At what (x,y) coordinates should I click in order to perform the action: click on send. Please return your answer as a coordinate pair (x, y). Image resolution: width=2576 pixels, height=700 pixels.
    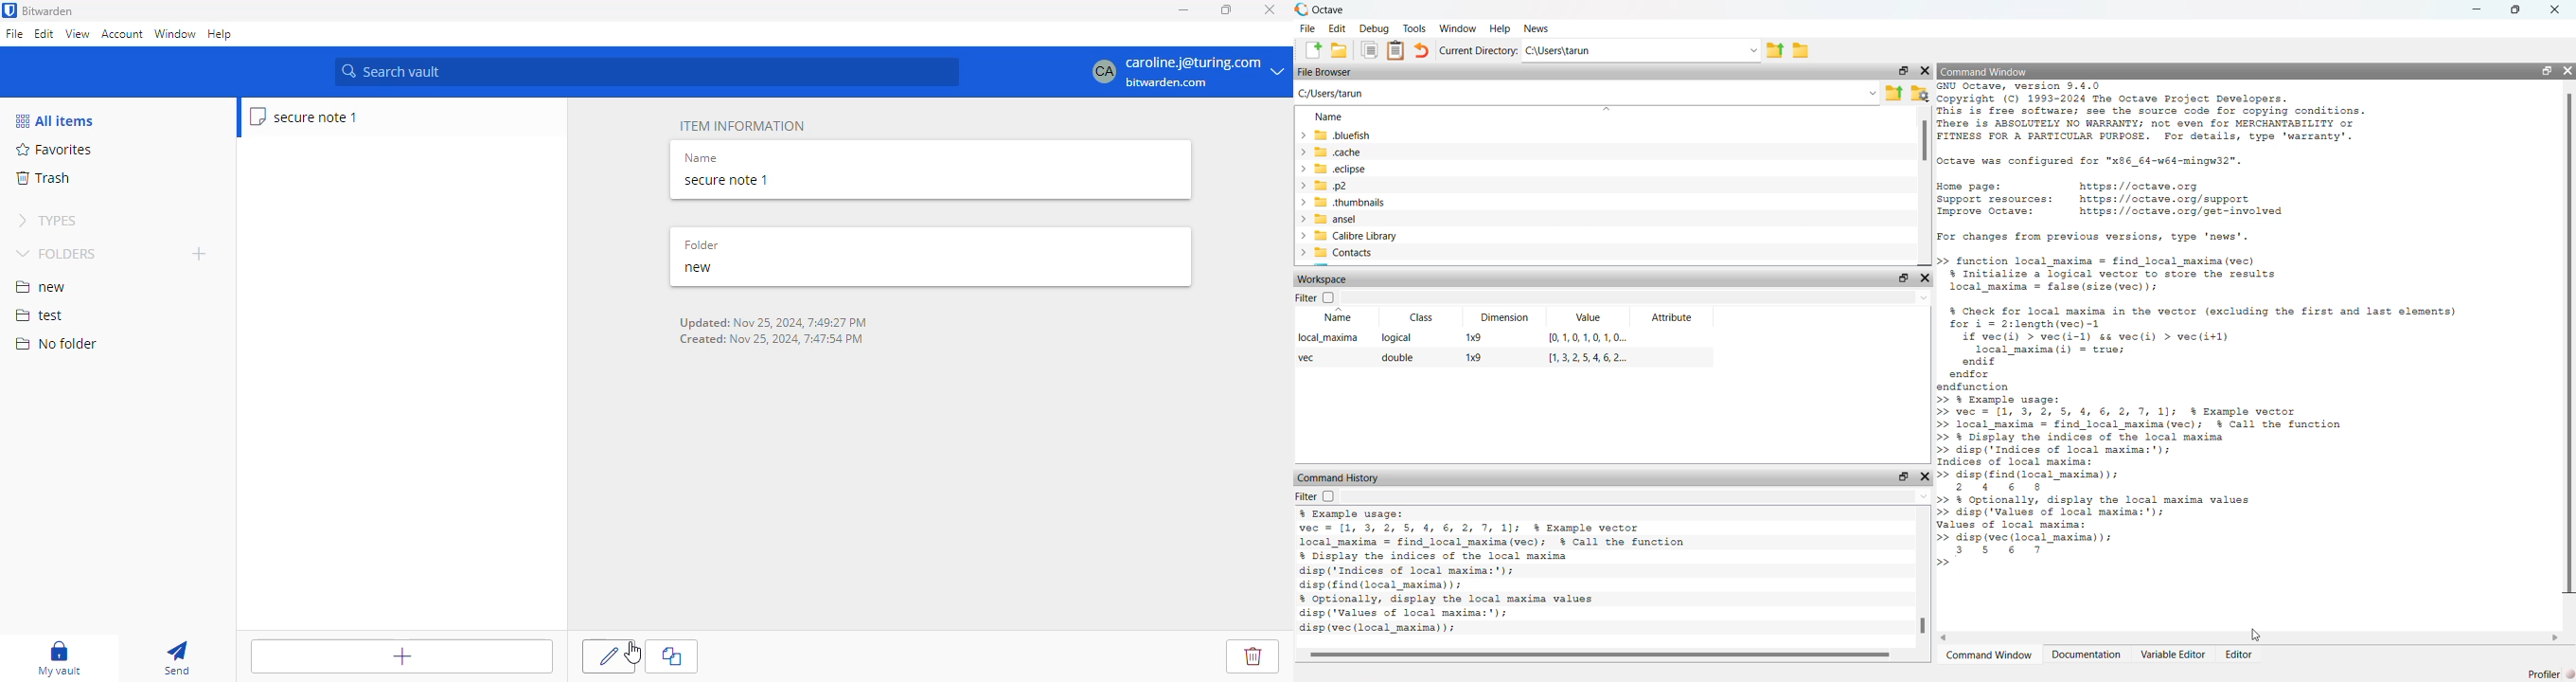
    Looking at the image, I should click on (177, 659).